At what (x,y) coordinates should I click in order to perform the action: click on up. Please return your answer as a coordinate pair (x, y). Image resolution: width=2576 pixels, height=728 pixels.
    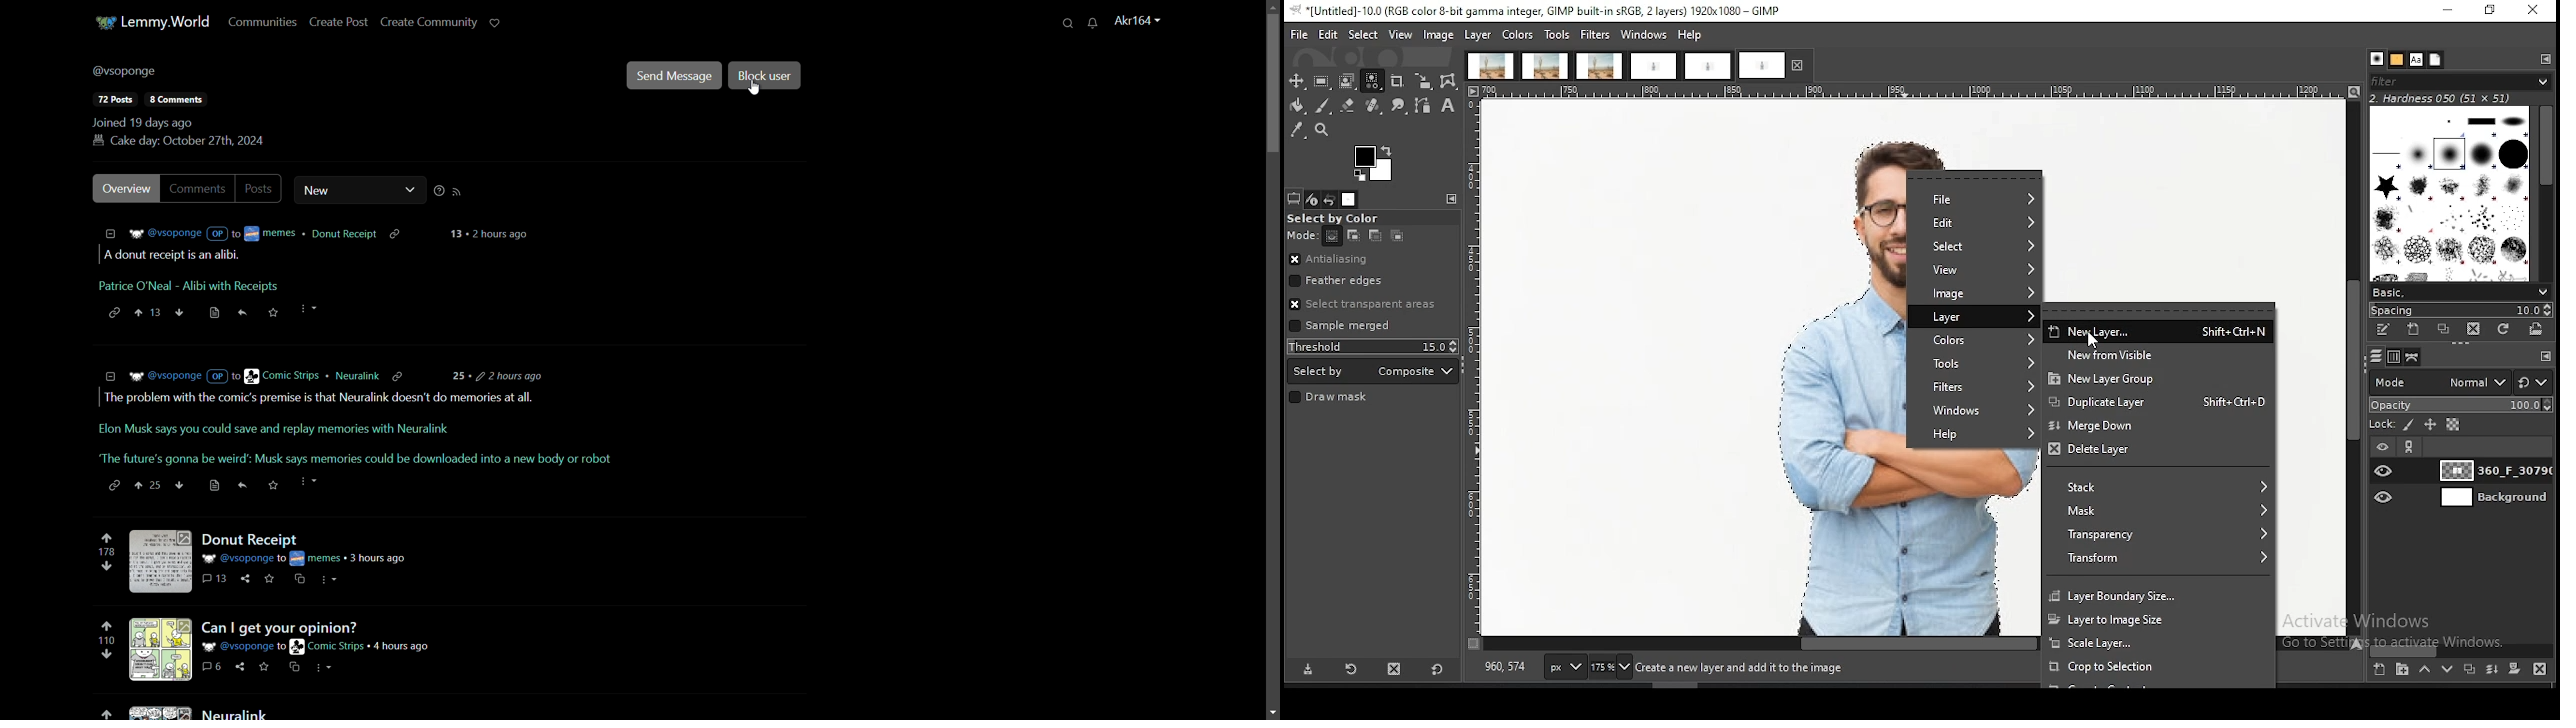
    Looking at the image, I should click on (151, 312).